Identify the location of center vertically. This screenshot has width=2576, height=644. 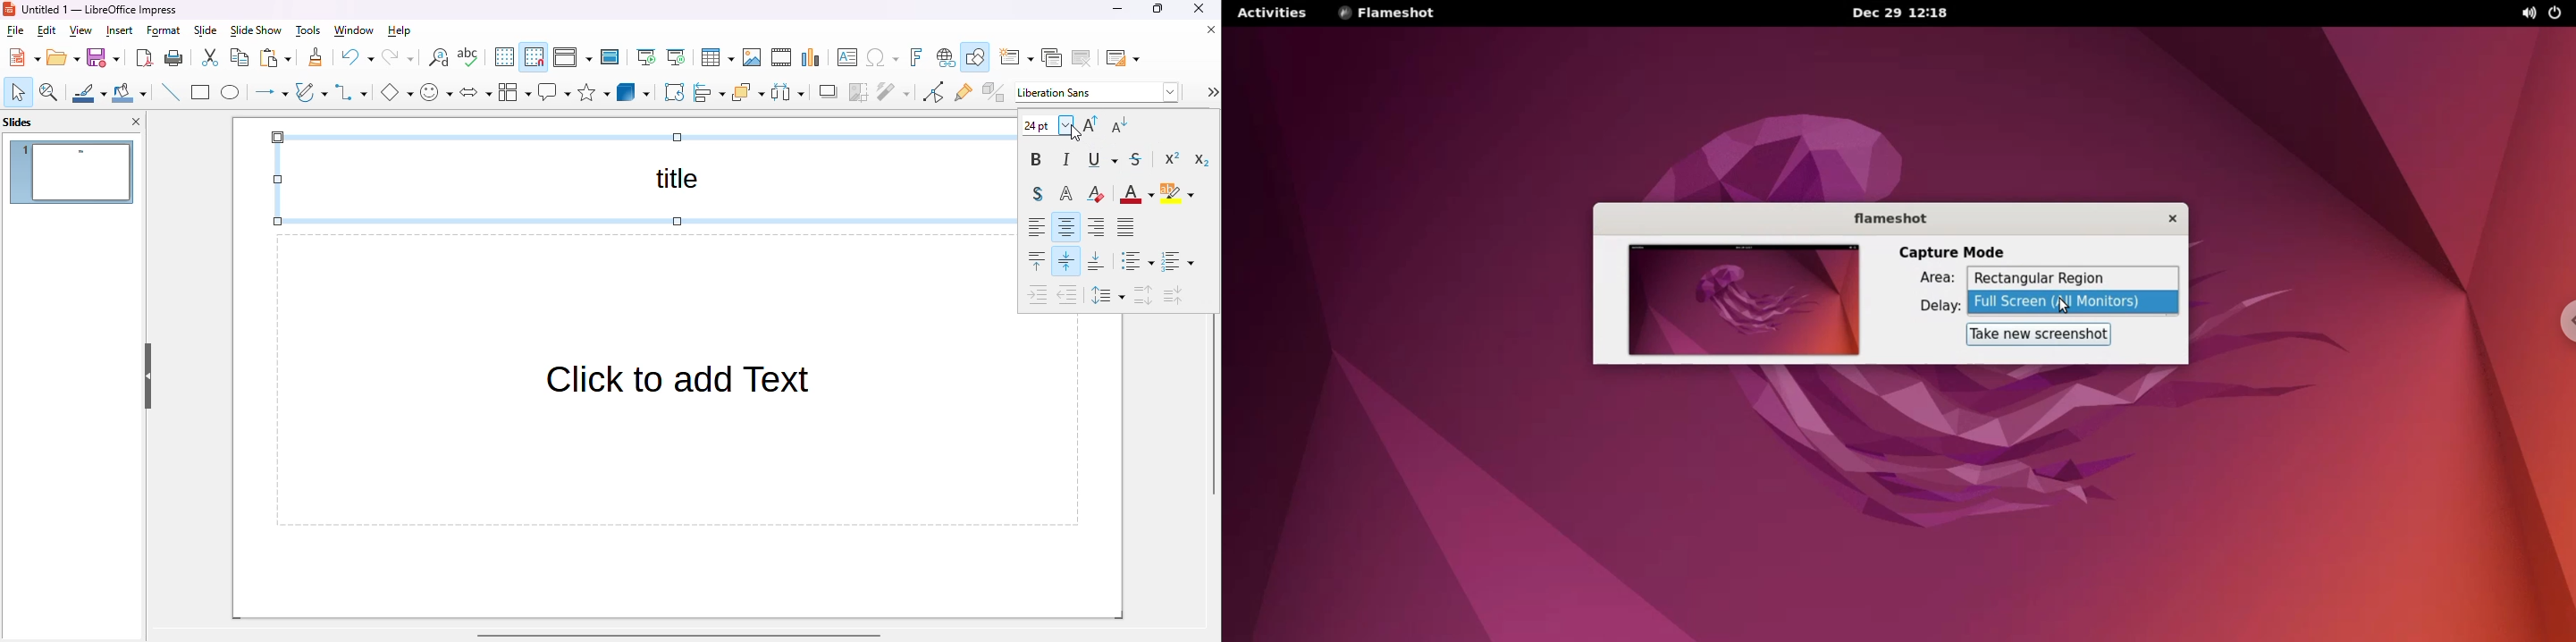
(1066, 261).